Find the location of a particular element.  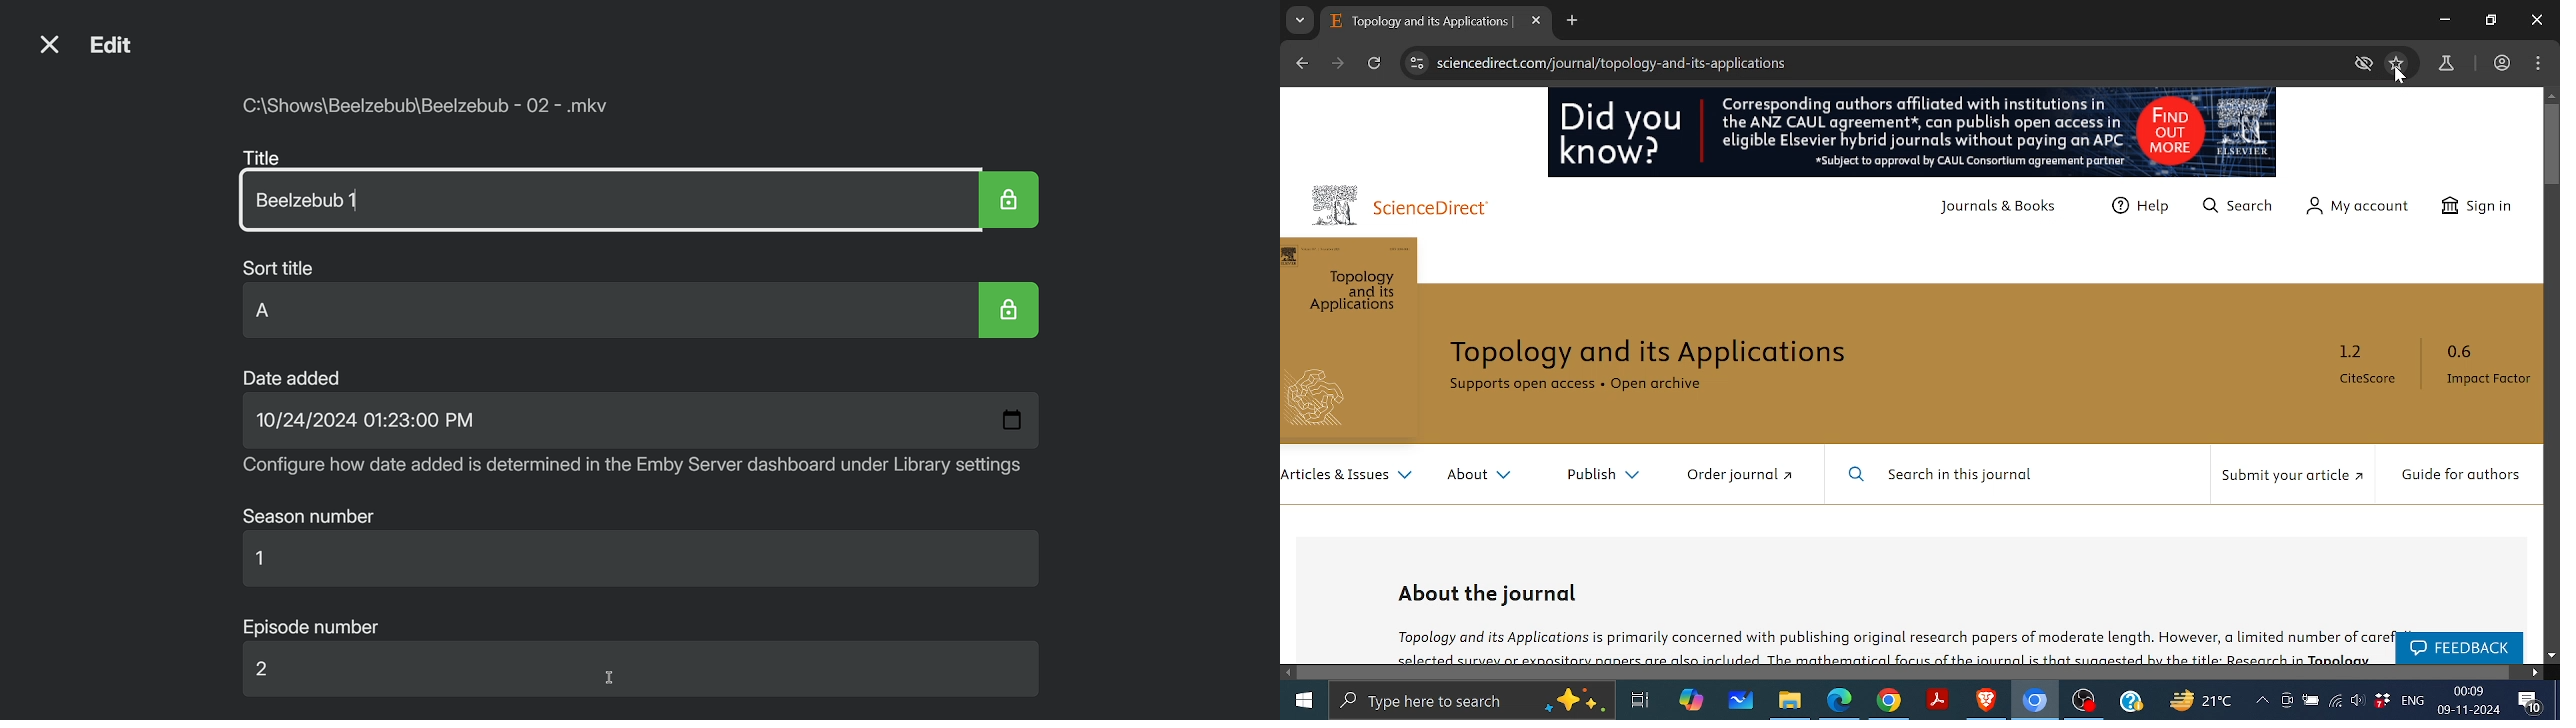

21°C is located at coordinates (2206, 700).